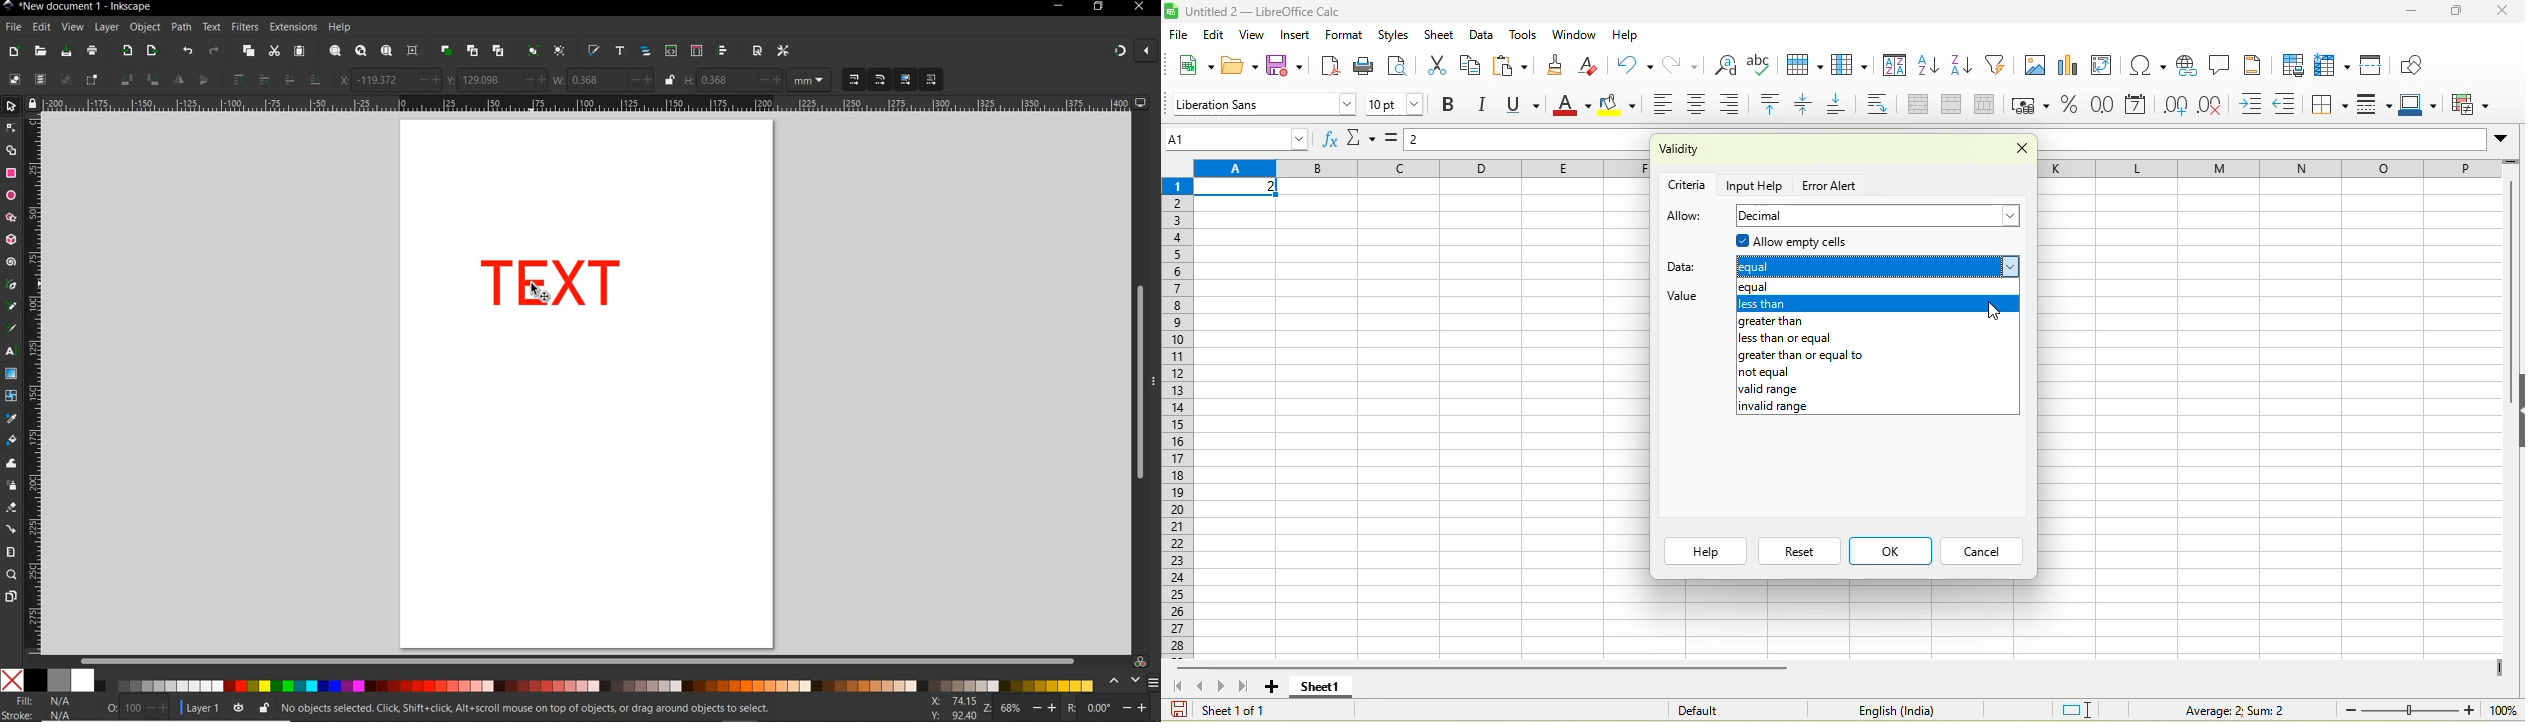  What do you see at coordinates (1853, 66) in the screenshot?
I see `column` at bounding box center [1853, 66].